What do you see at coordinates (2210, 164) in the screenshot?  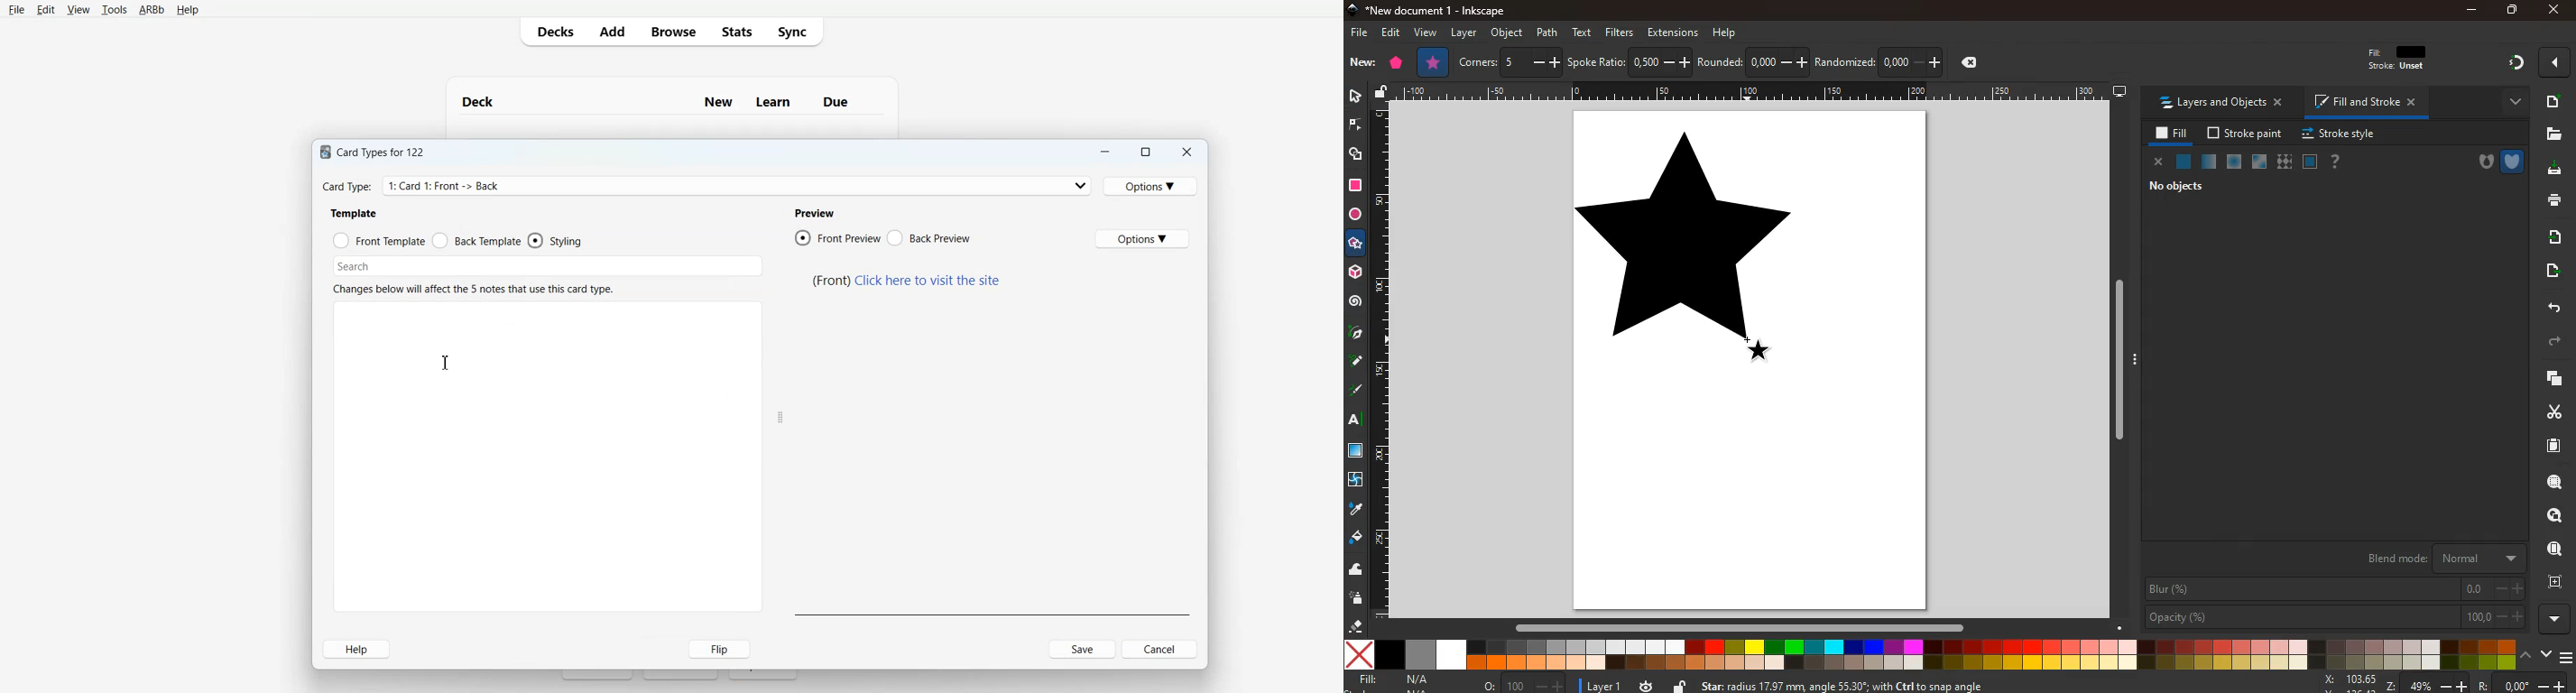 I see `opacity` at bounding box center [2210, 164].